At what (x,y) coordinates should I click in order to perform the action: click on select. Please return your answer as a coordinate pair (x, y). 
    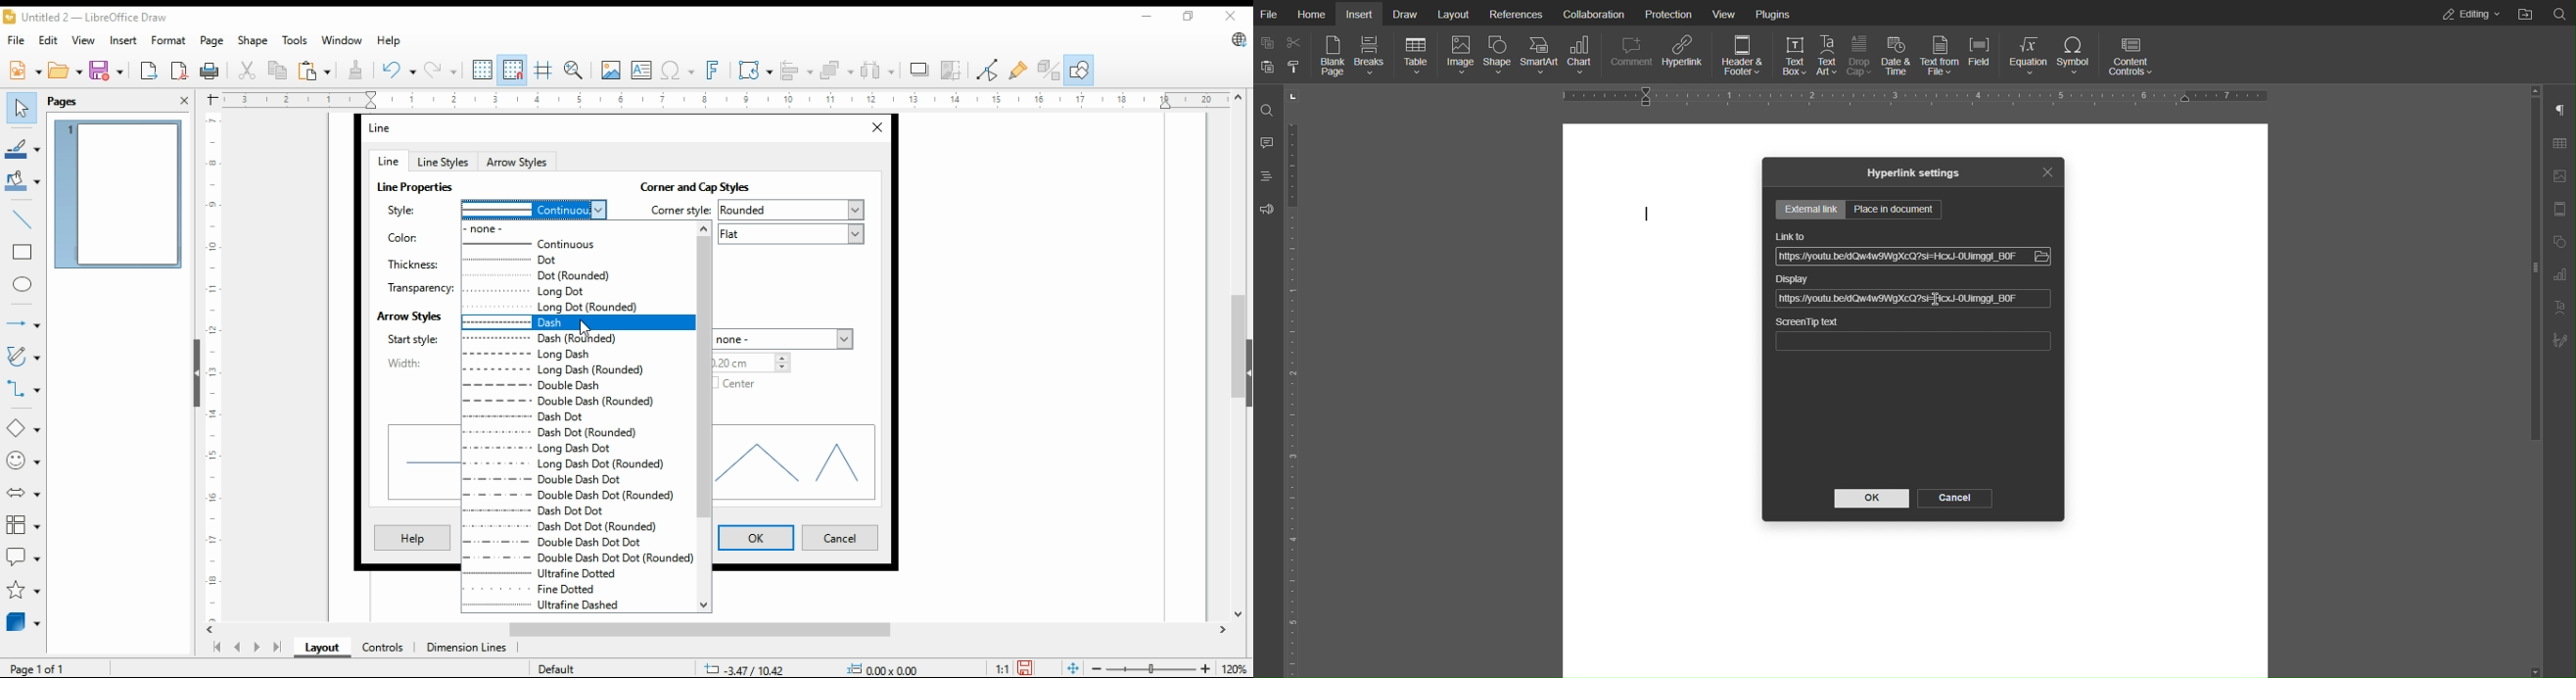
    Looking at the image, I should click on (22, 108).